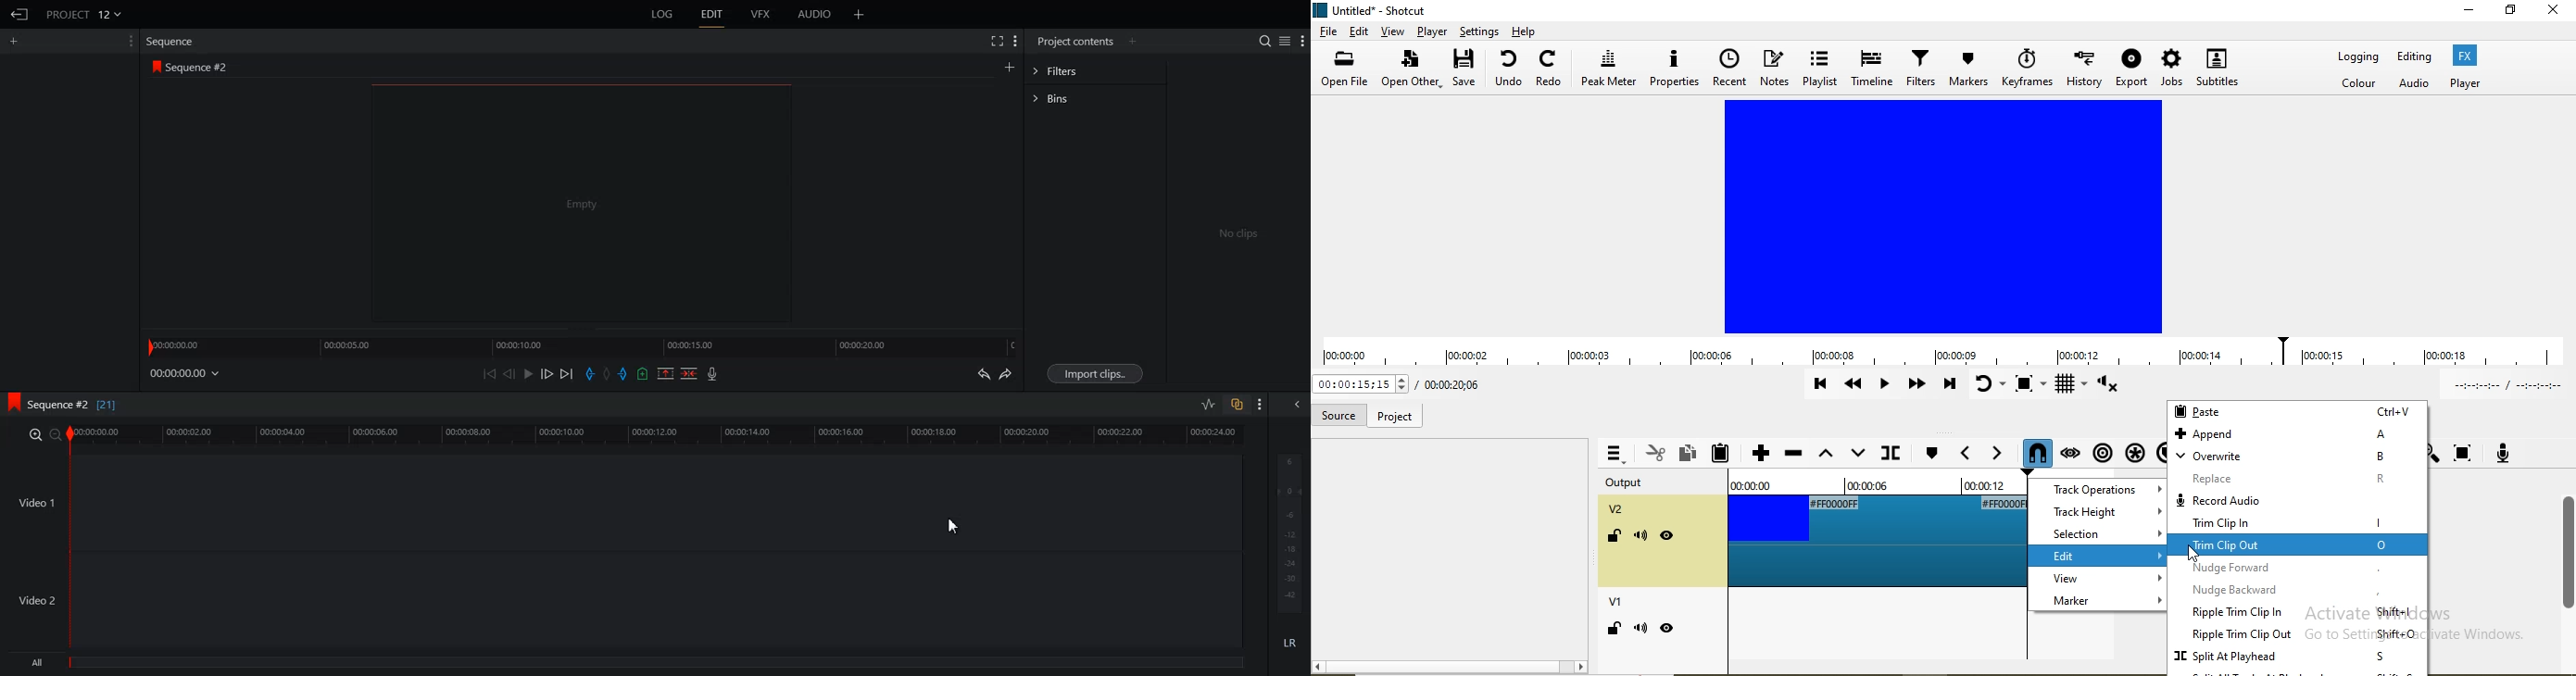  Describe the element at coordinates (2469, 13) in the screenshot. I see `minimse` at that location.